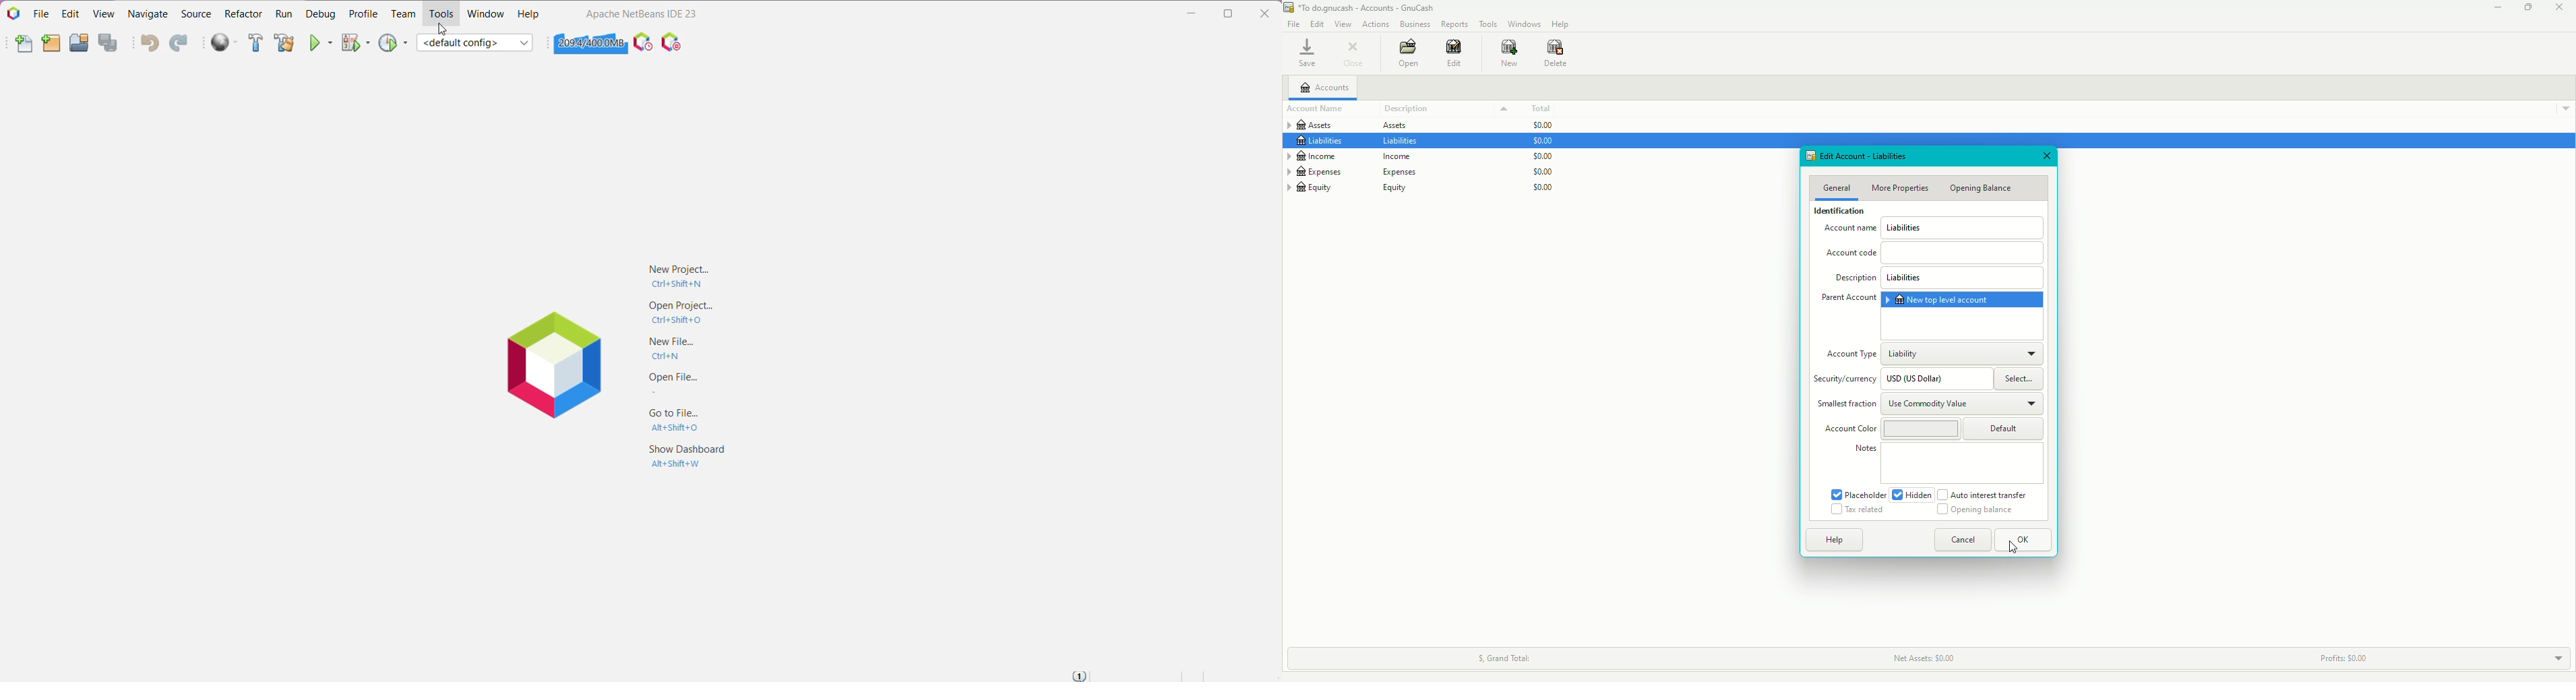 This screenshot has width=2576, height=700. Describe the element at coordinates (1192, 13) in the screenshot. I see `Minimize` at that location.